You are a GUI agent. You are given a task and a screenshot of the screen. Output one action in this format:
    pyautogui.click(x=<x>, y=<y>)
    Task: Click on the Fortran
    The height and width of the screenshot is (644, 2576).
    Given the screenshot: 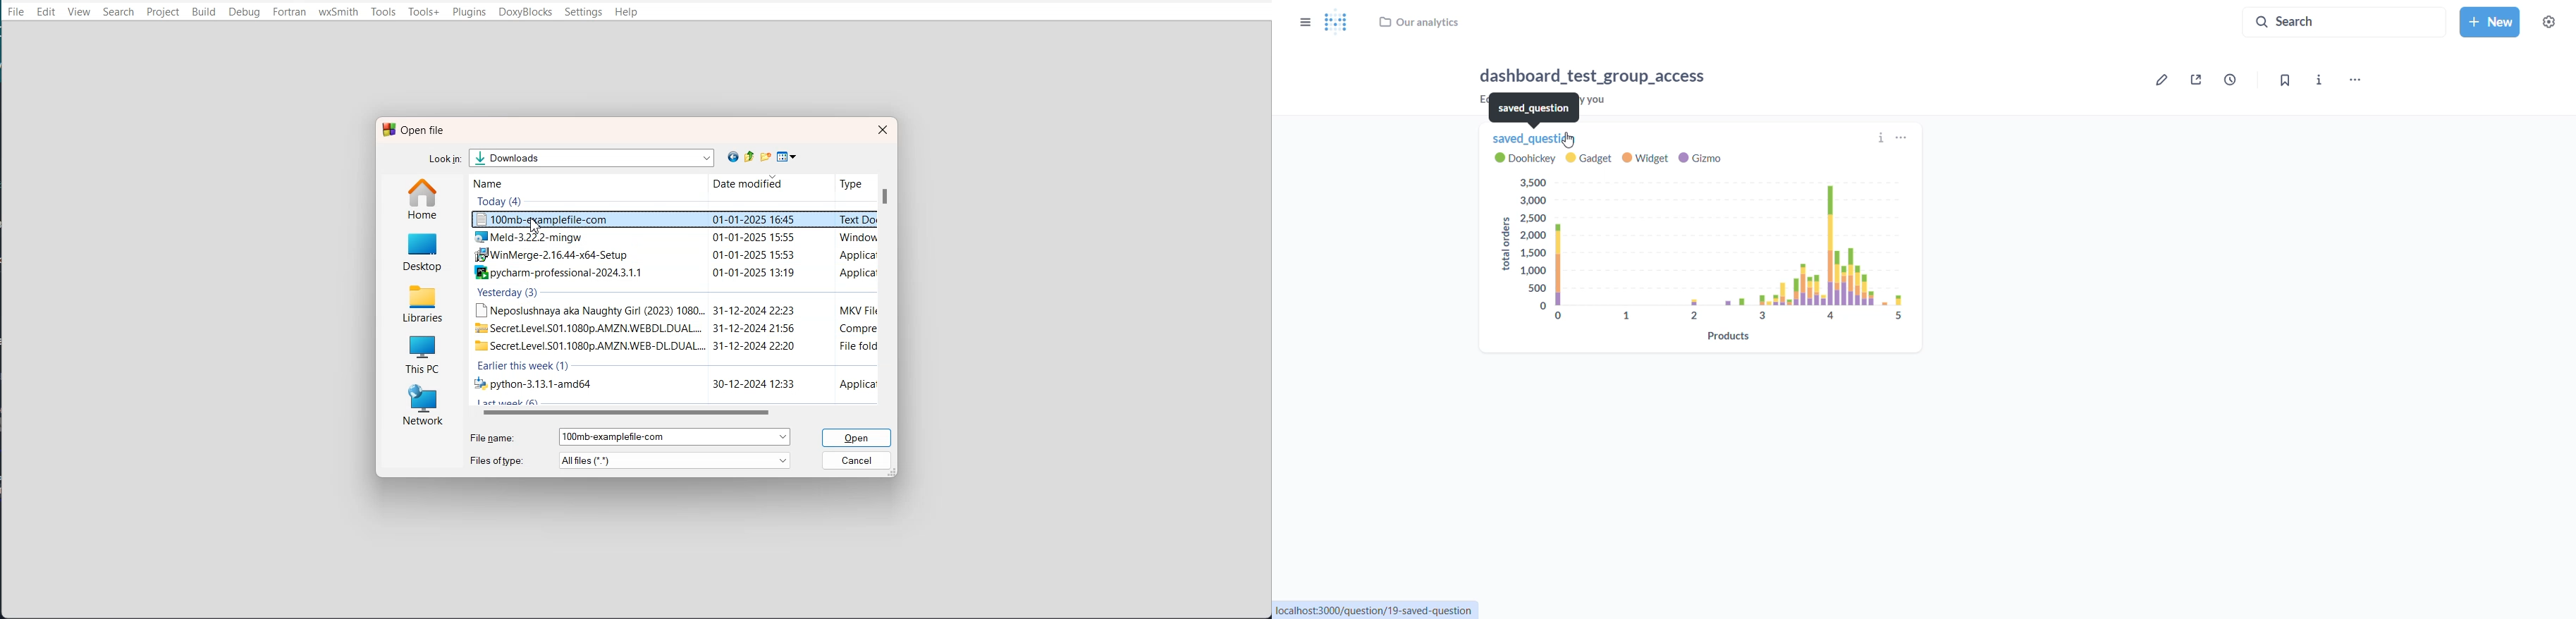 What is the action you would take?
    pyautogui.click(x=290, y=13)
    